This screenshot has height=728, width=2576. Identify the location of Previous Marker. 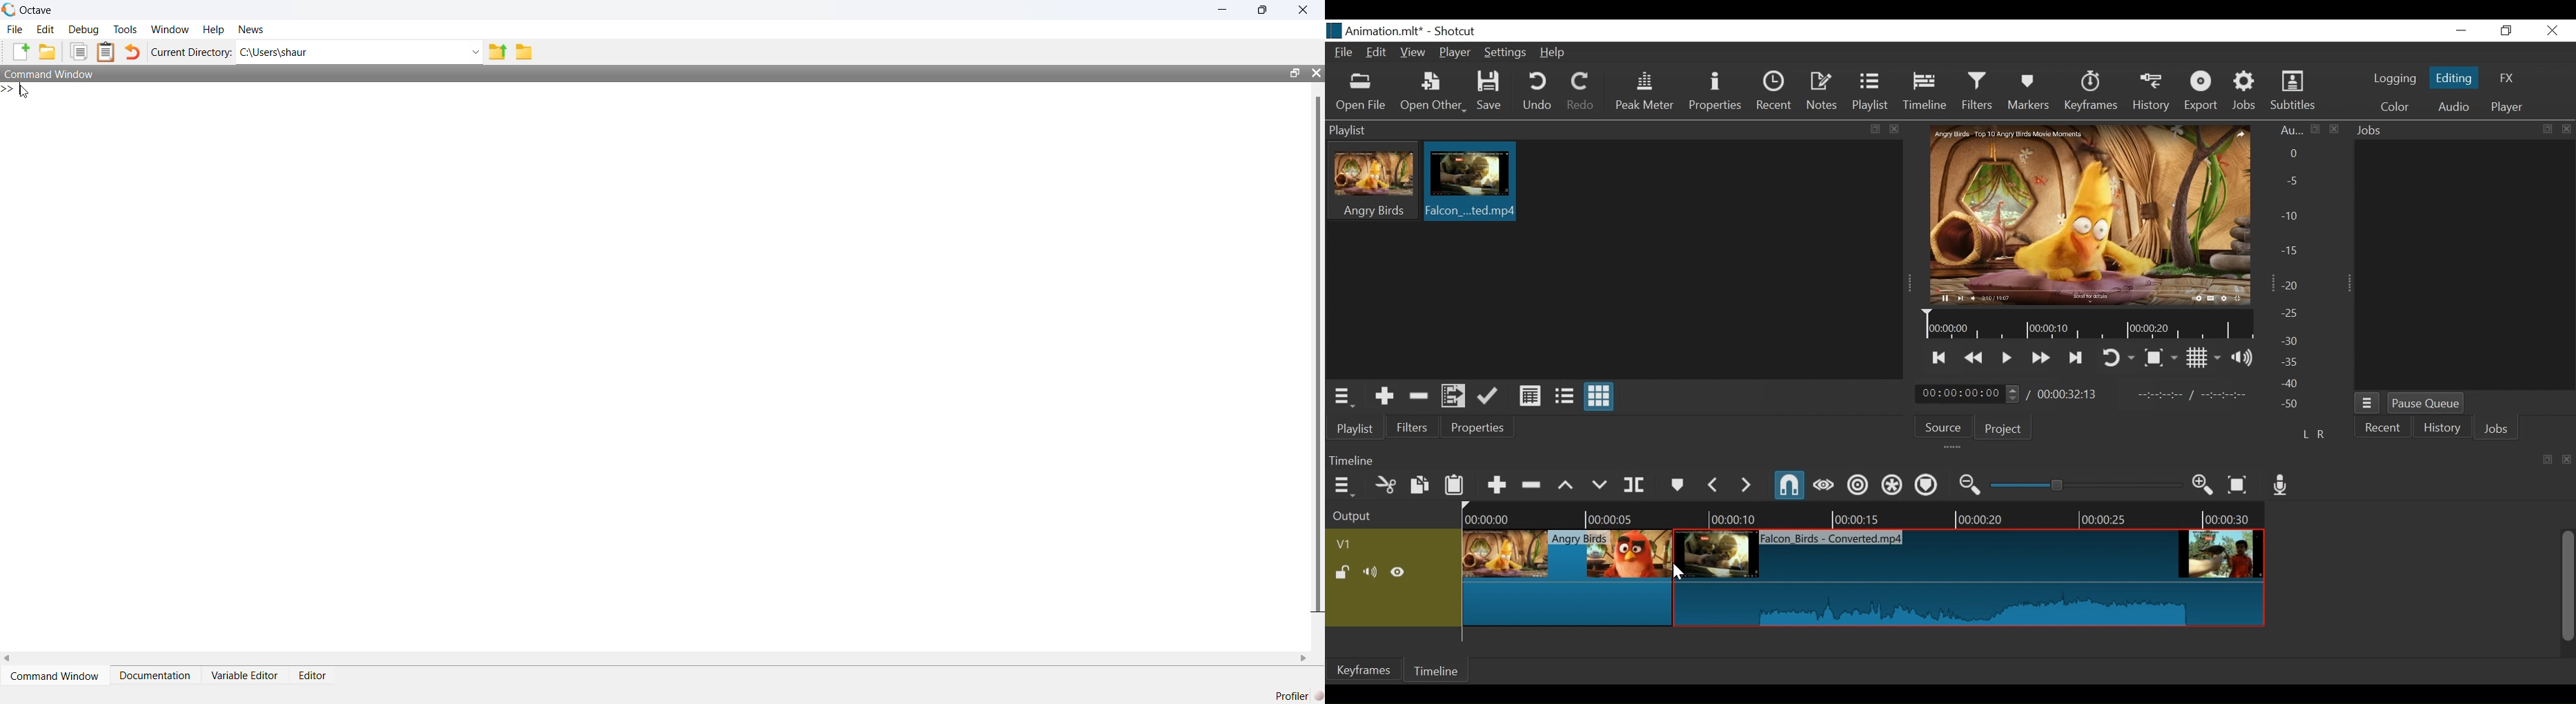
(1713, 484).